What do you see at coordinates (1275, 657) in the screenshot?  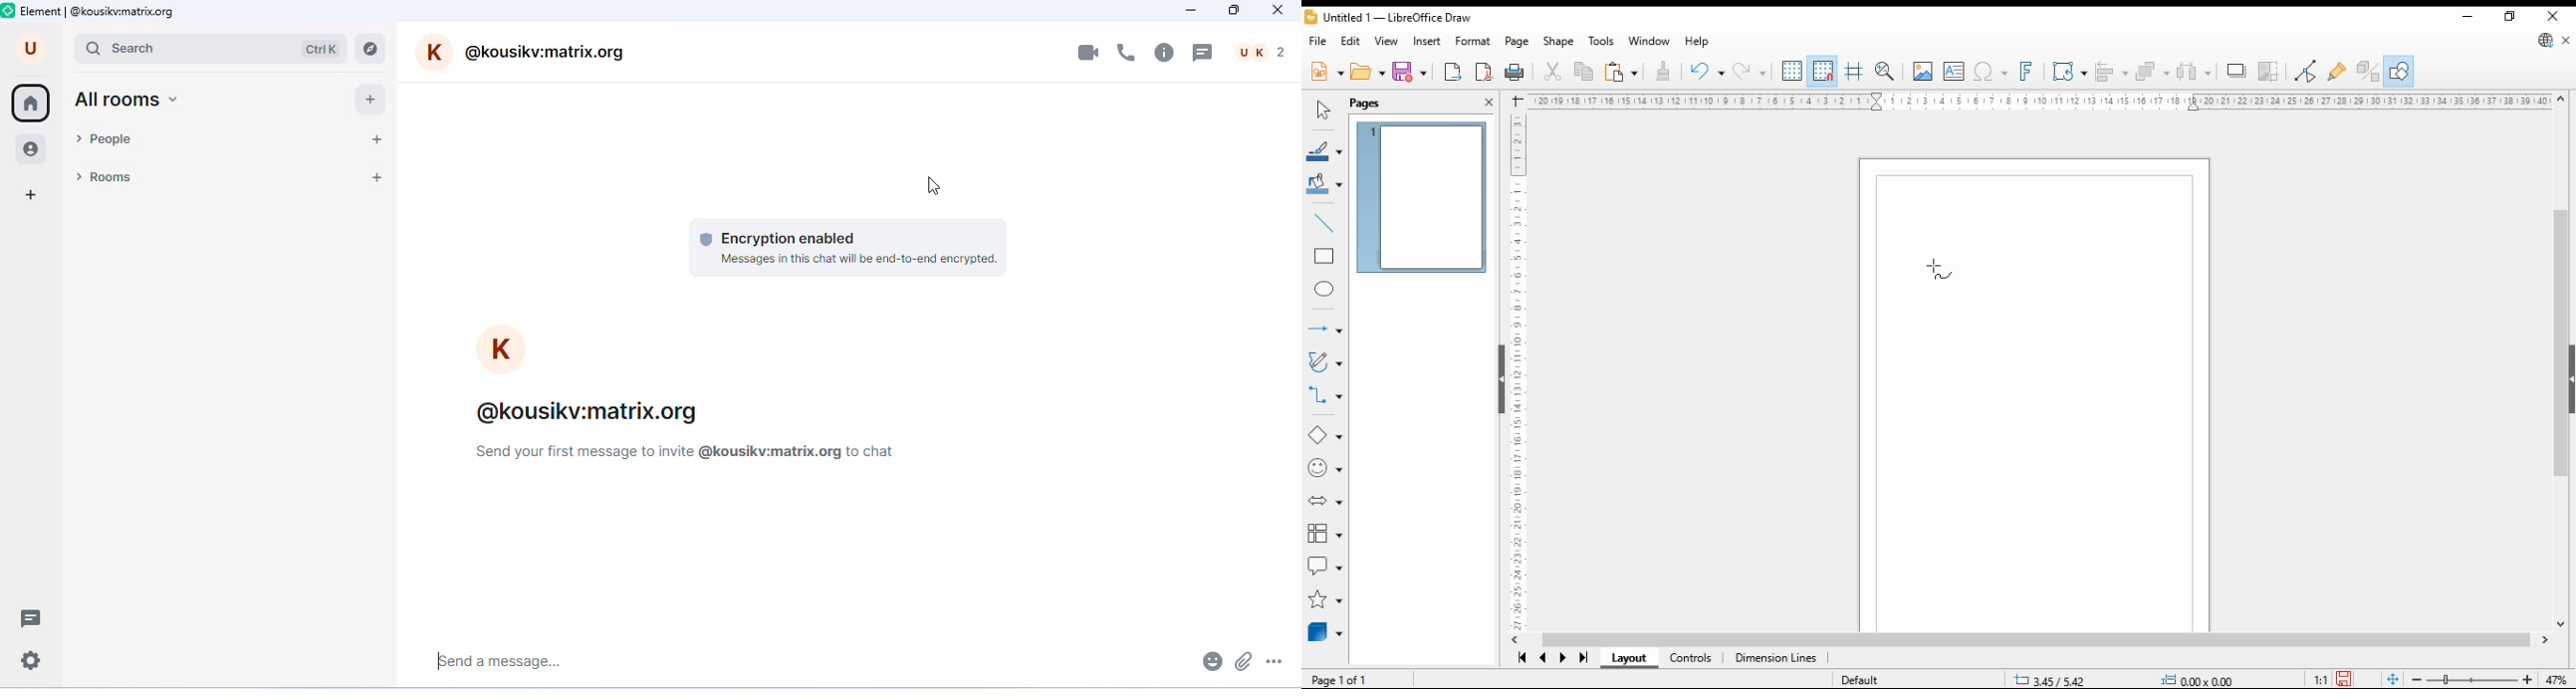 I see `more options` at bounding box center [1275, 657].